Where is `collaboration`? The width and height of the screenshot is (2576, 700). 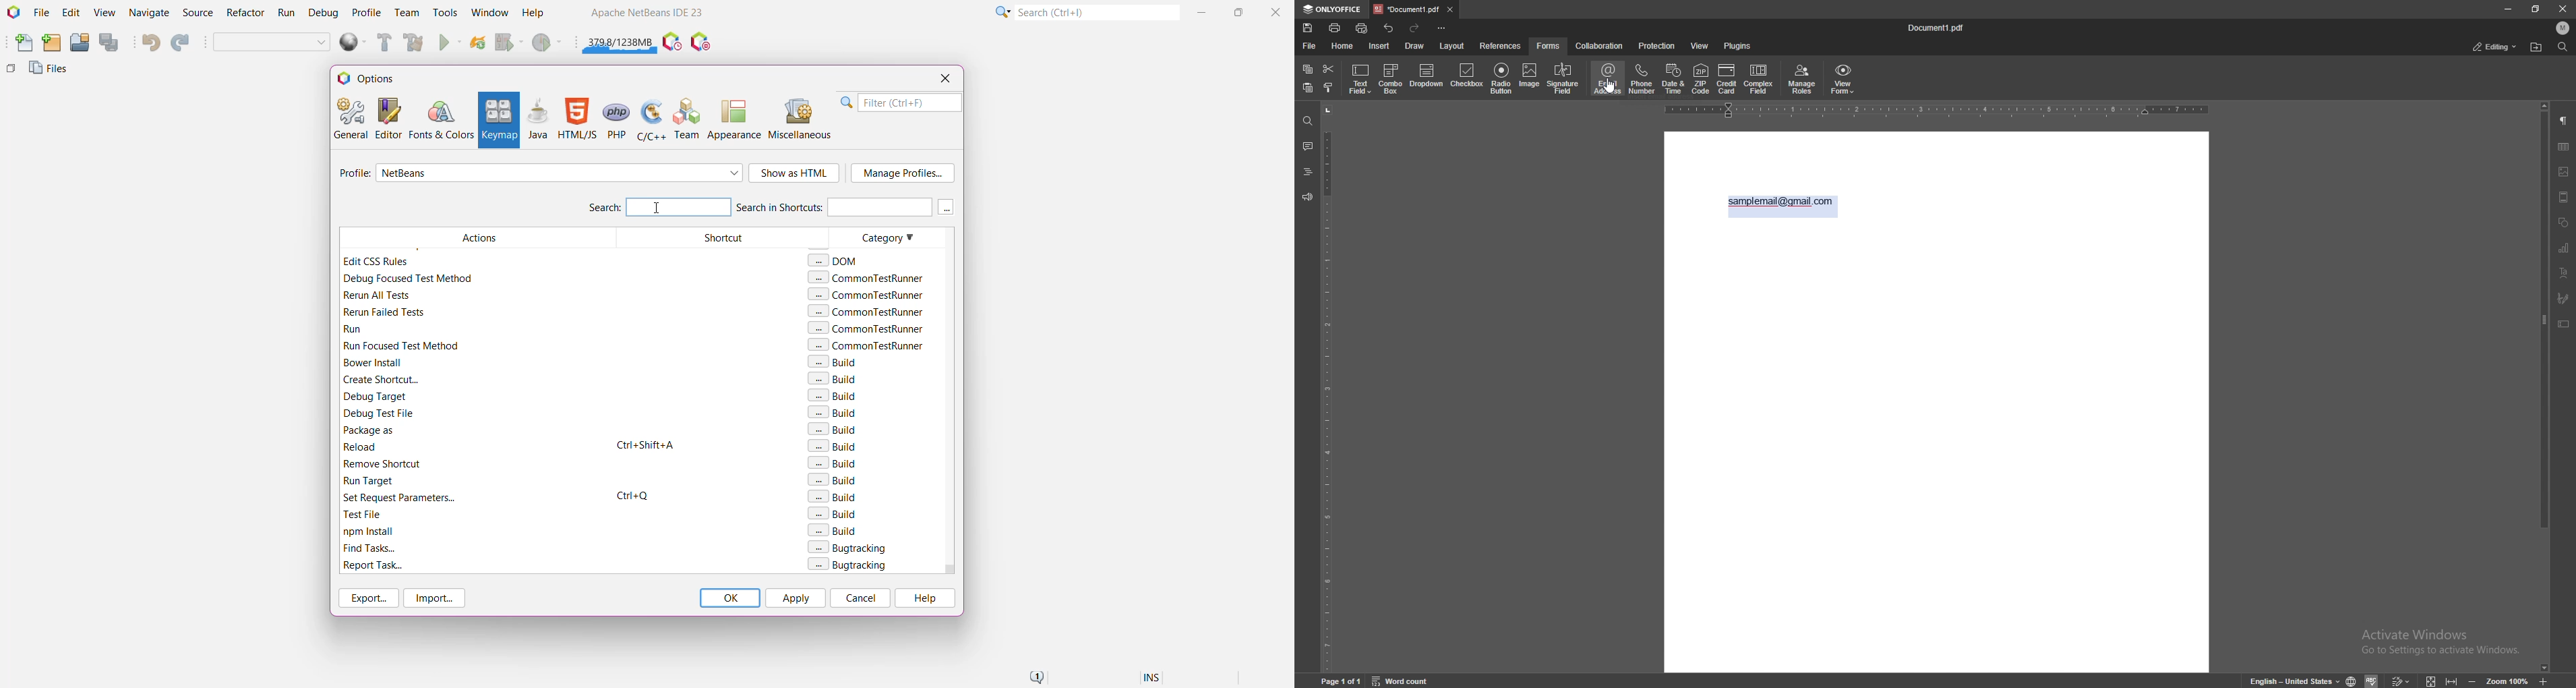
collaboration is located at coordinates (1600, 45).